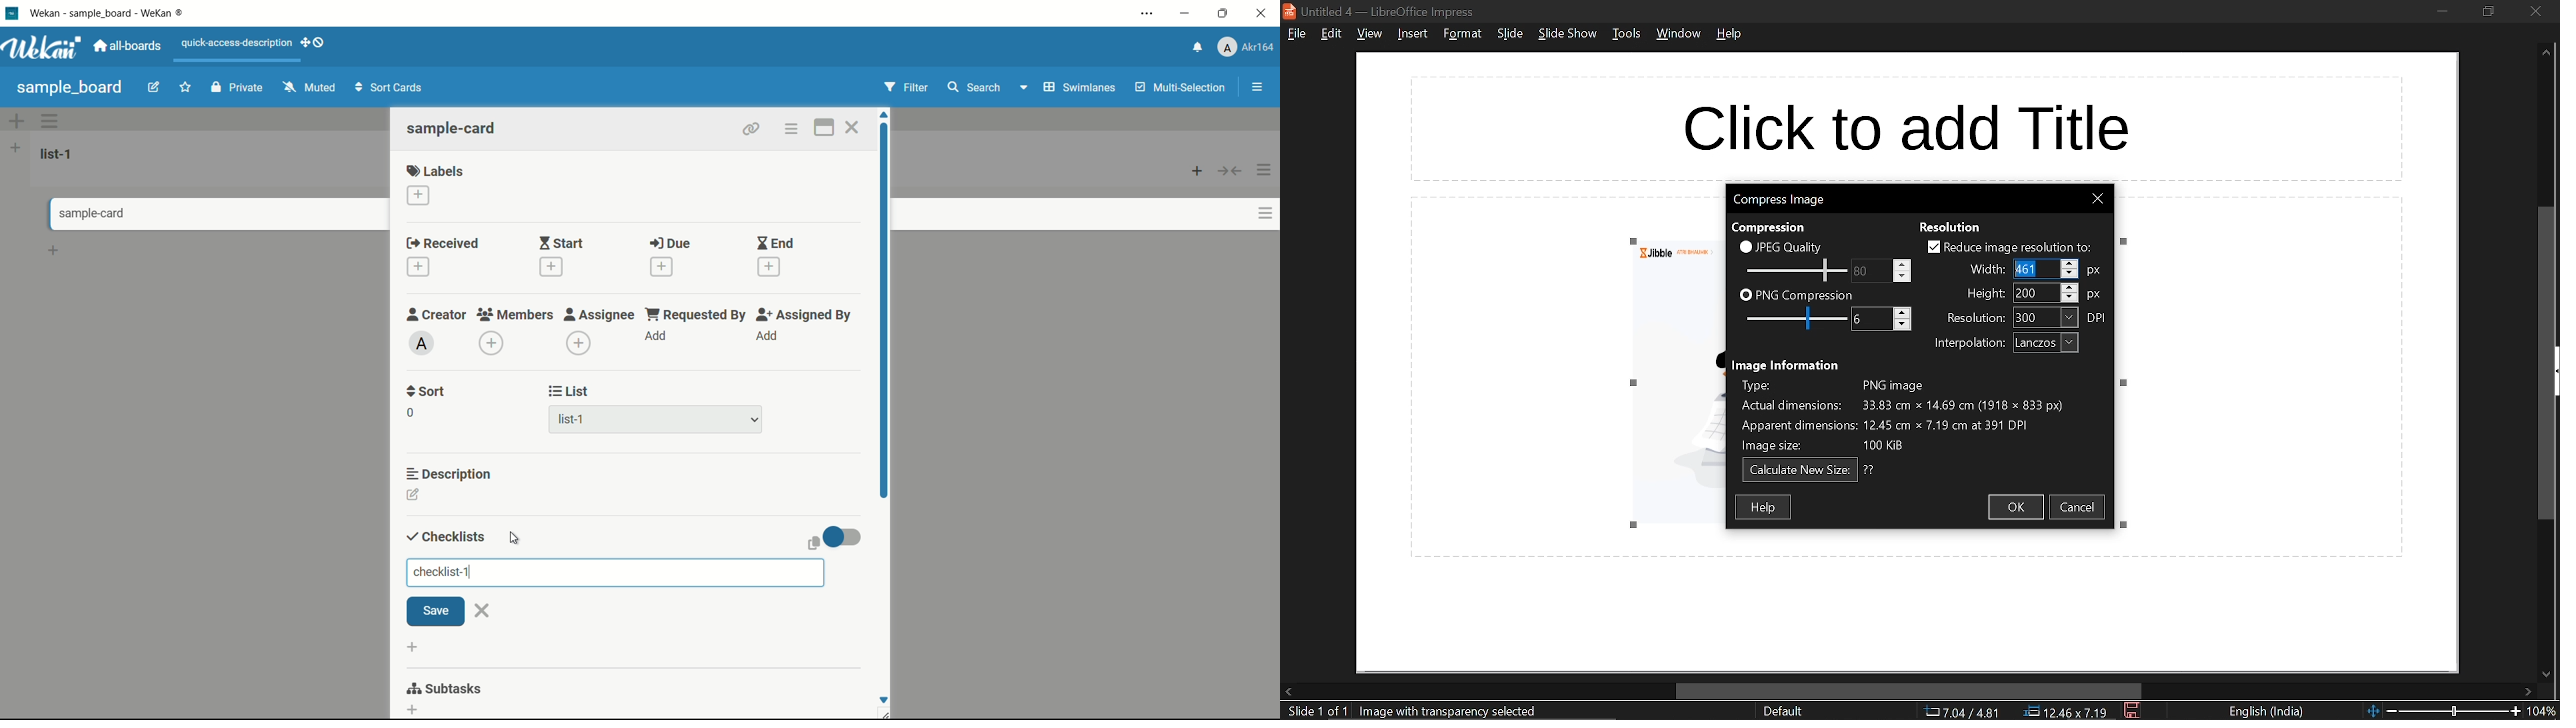  I want to click on JPEG quality scale, so click(1797, 269).